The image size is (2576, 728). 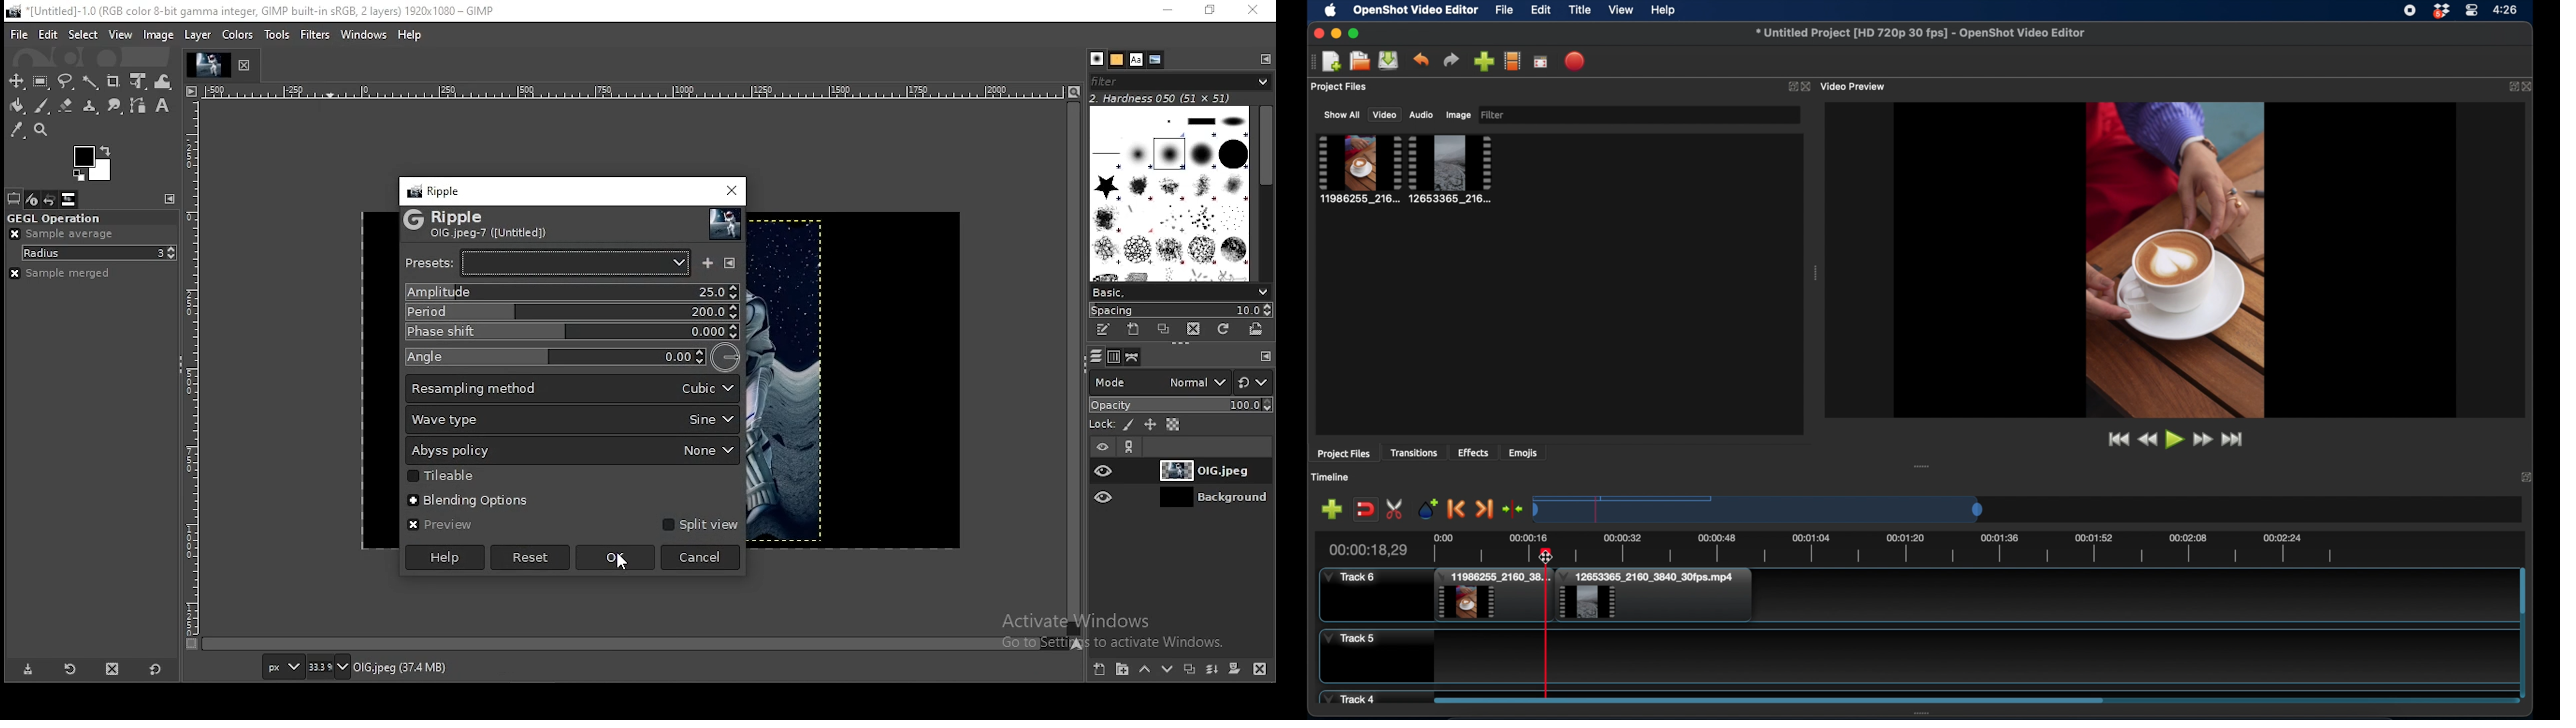 What do you see at coordinates (1349, 639) in the screenshot?
I see `track 5` at bounding box center [1349, 639].